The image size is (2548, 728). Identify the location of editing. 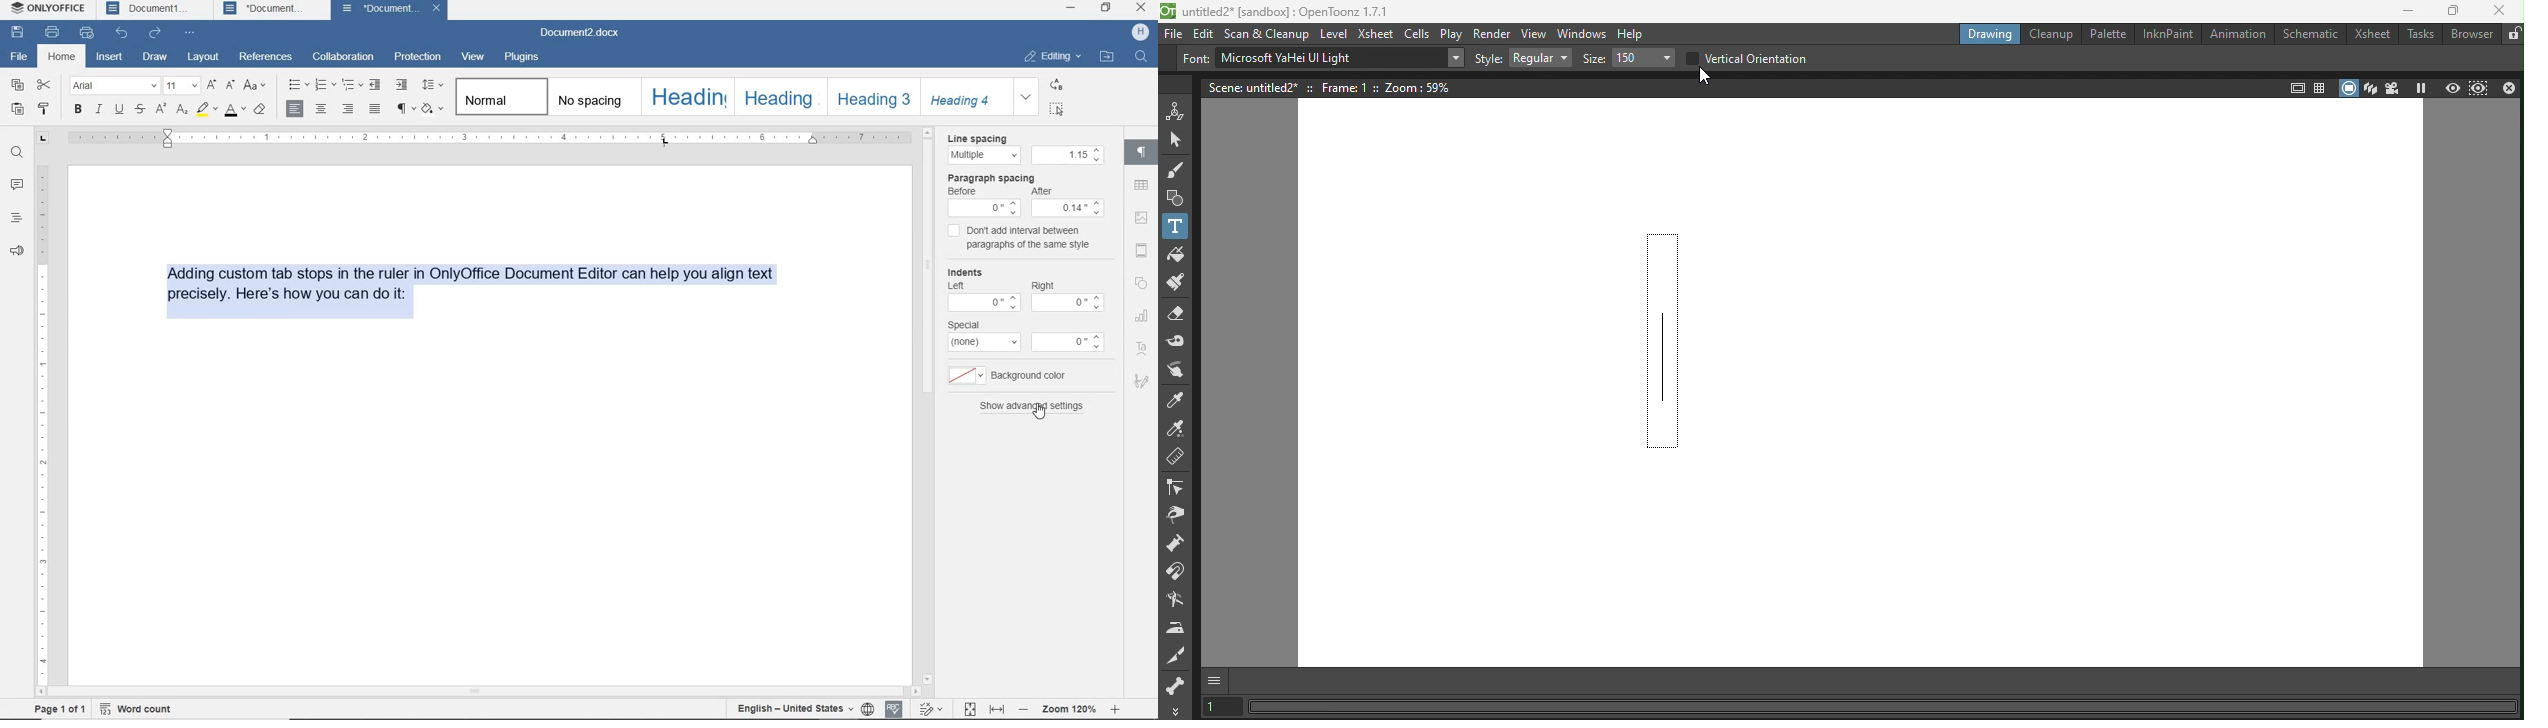
(1051, 57).